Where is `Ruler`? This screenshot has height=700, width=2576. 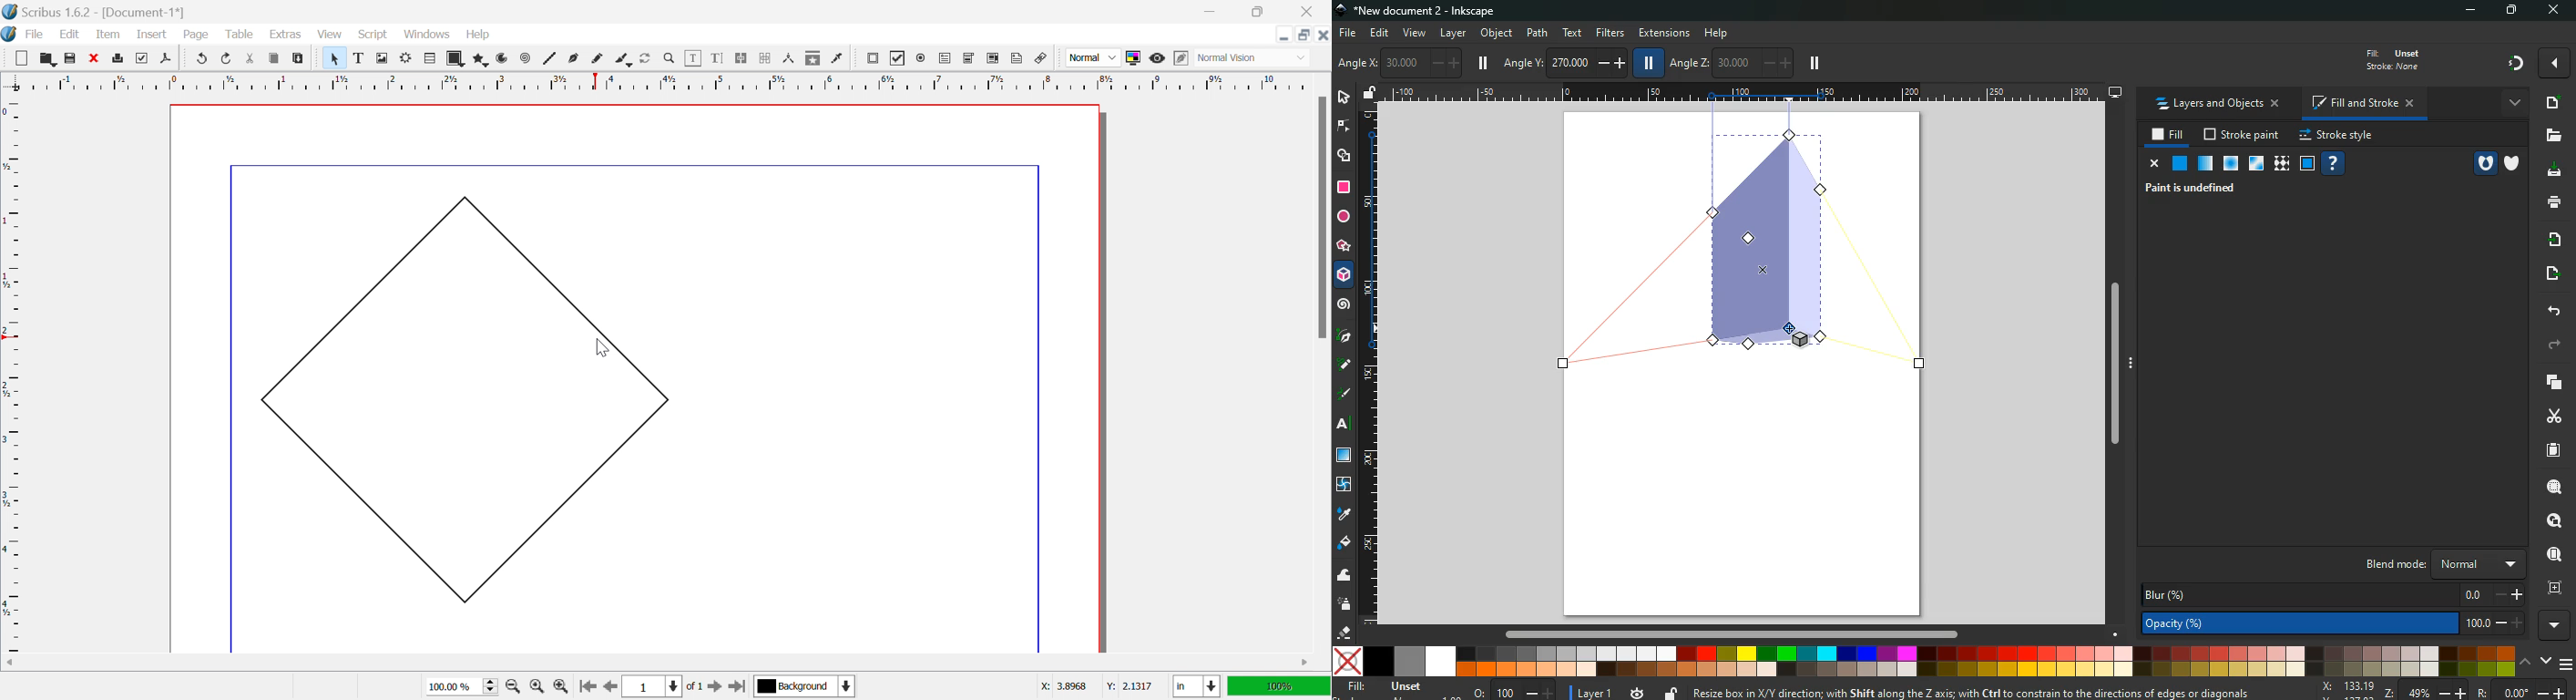
Ruler is located at coordinates (1367, 365).